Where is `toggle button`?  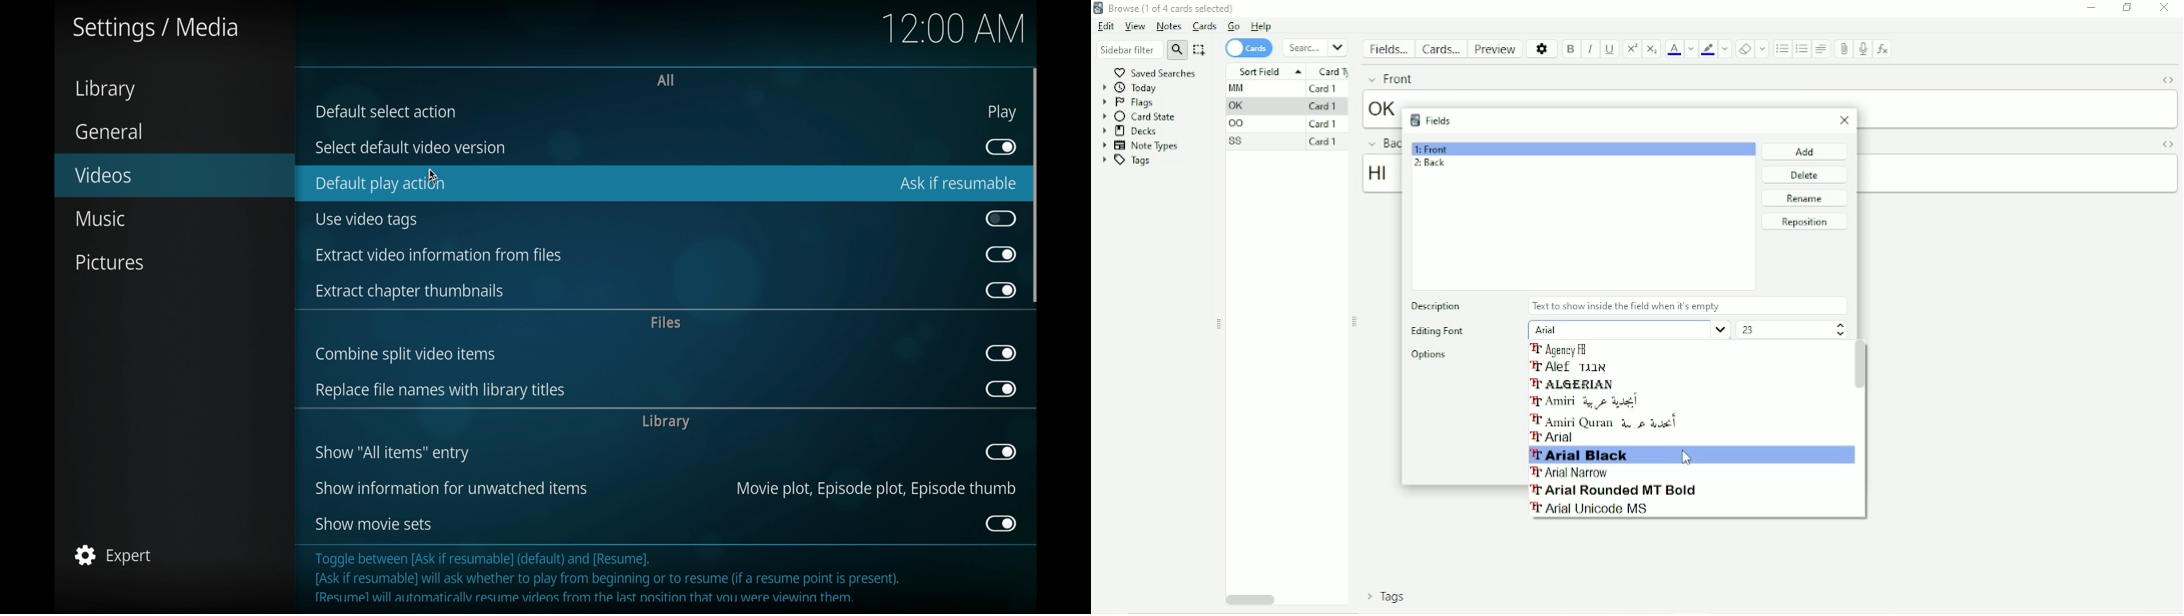 toggle button is located at coordinates (1002, 147).